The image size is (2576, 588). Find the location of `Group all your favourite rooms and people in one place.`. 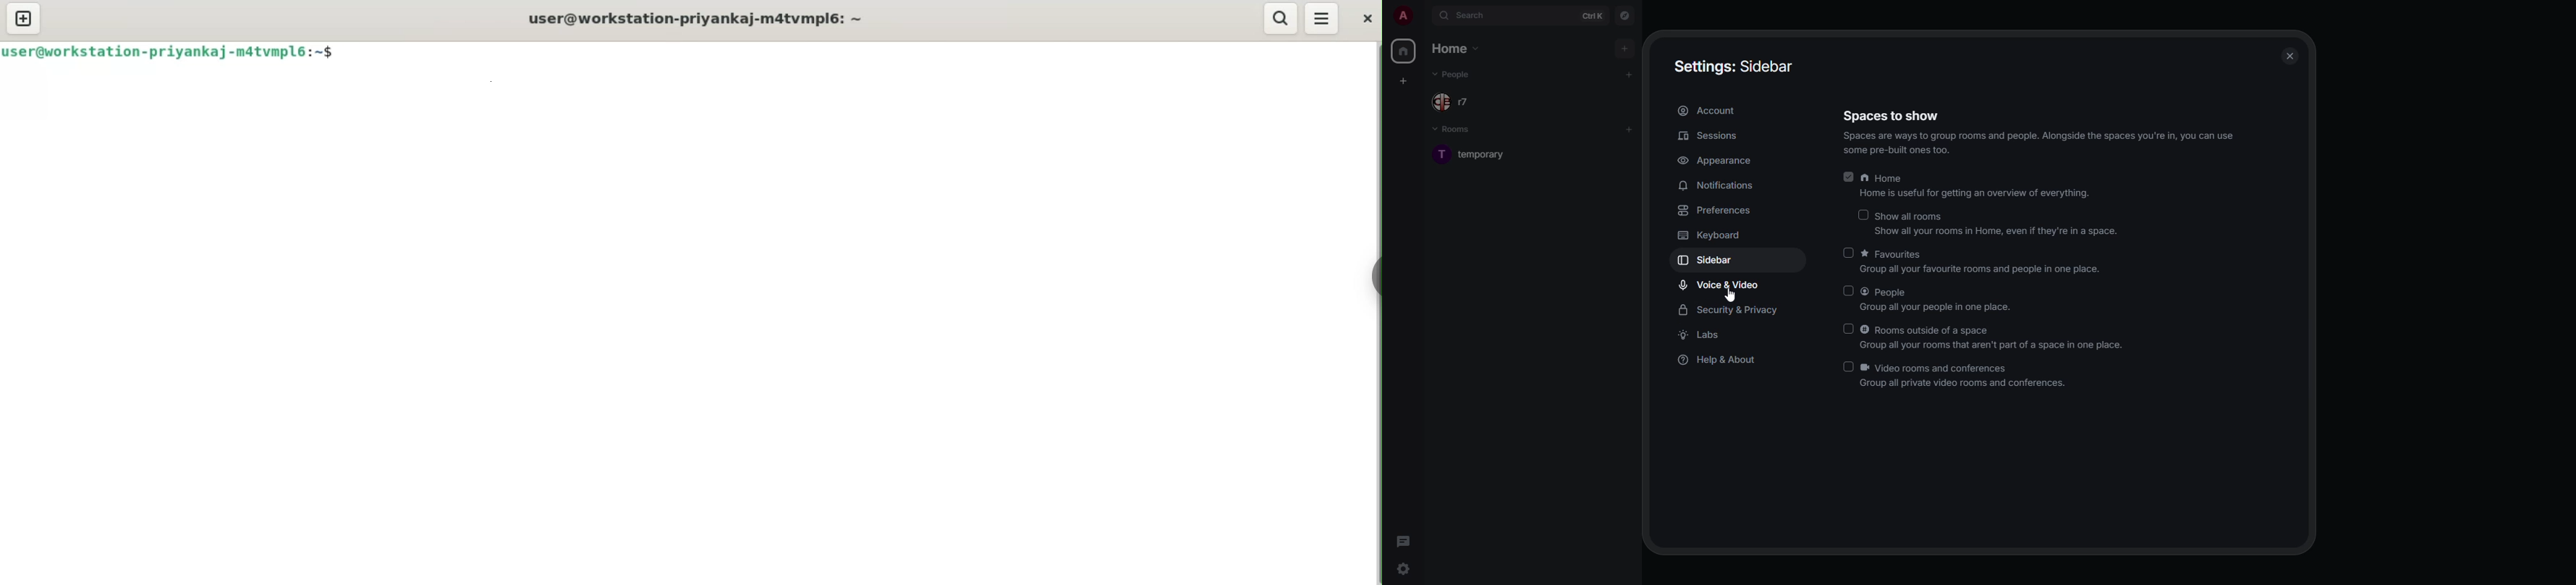

Group all your favourite rooms and people in one place. is located at coordinates (1974, 271).